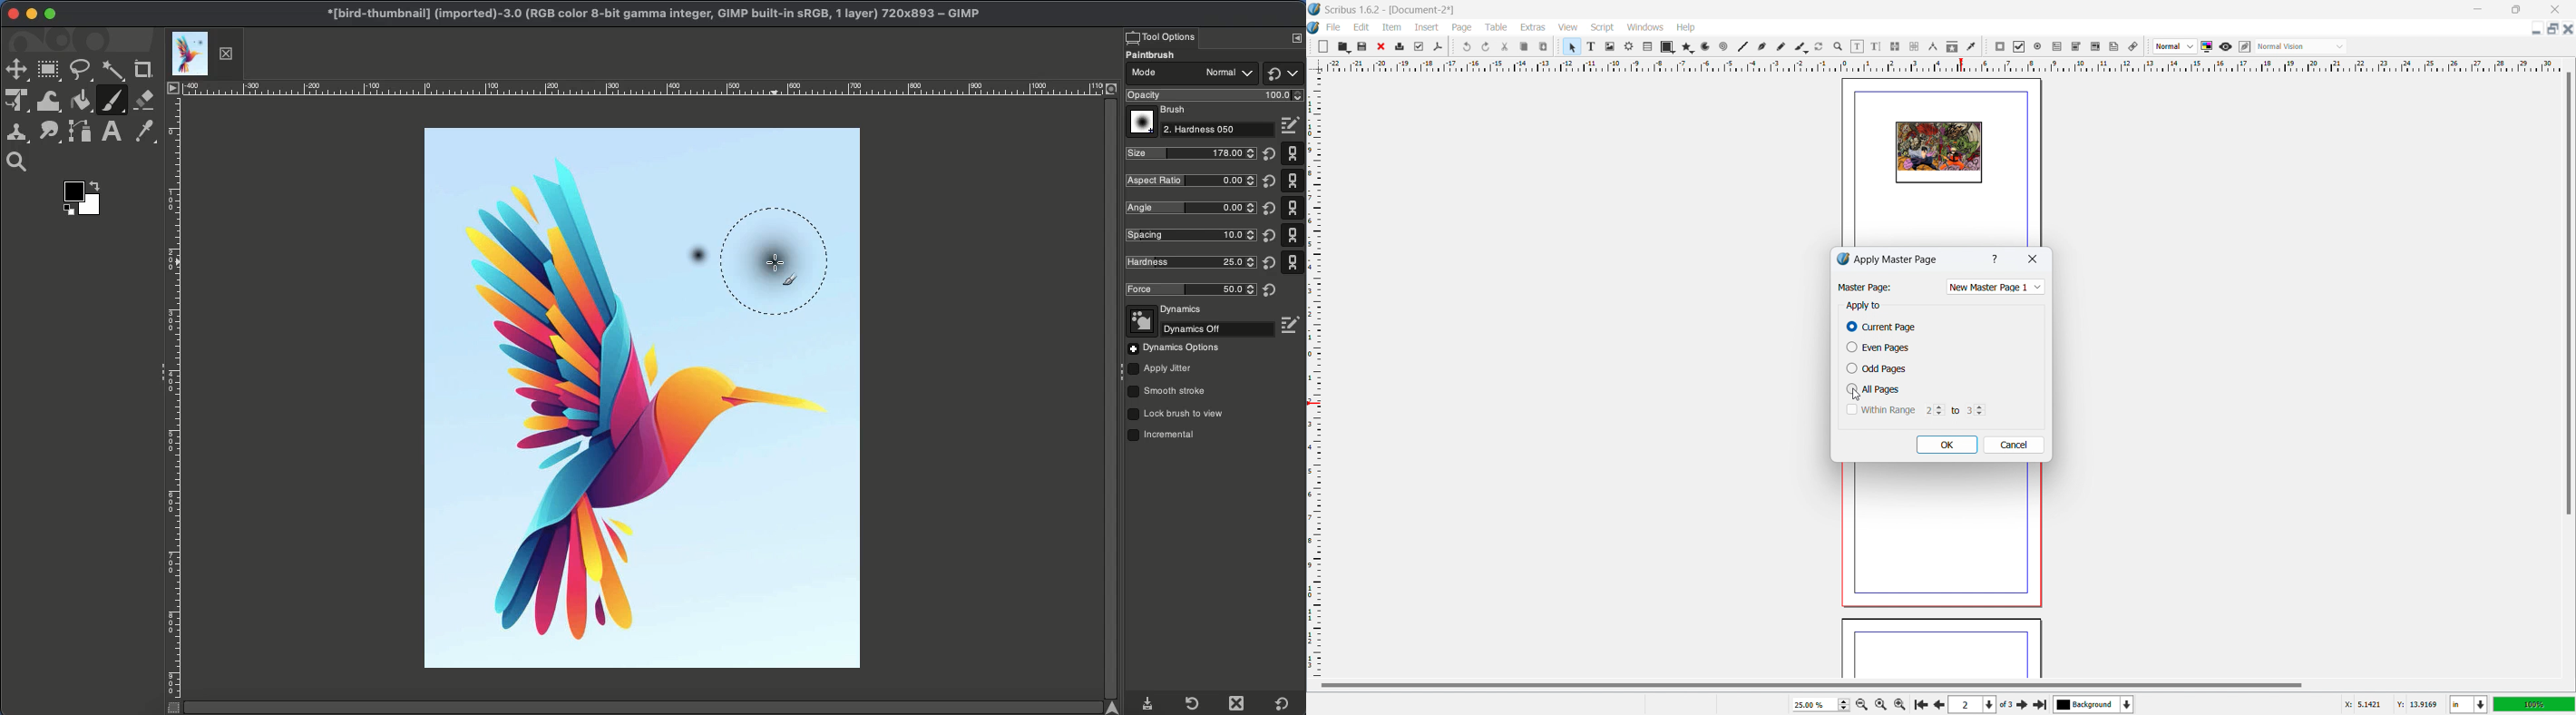  I want to click on current page checkbox, so click(1883, 327).